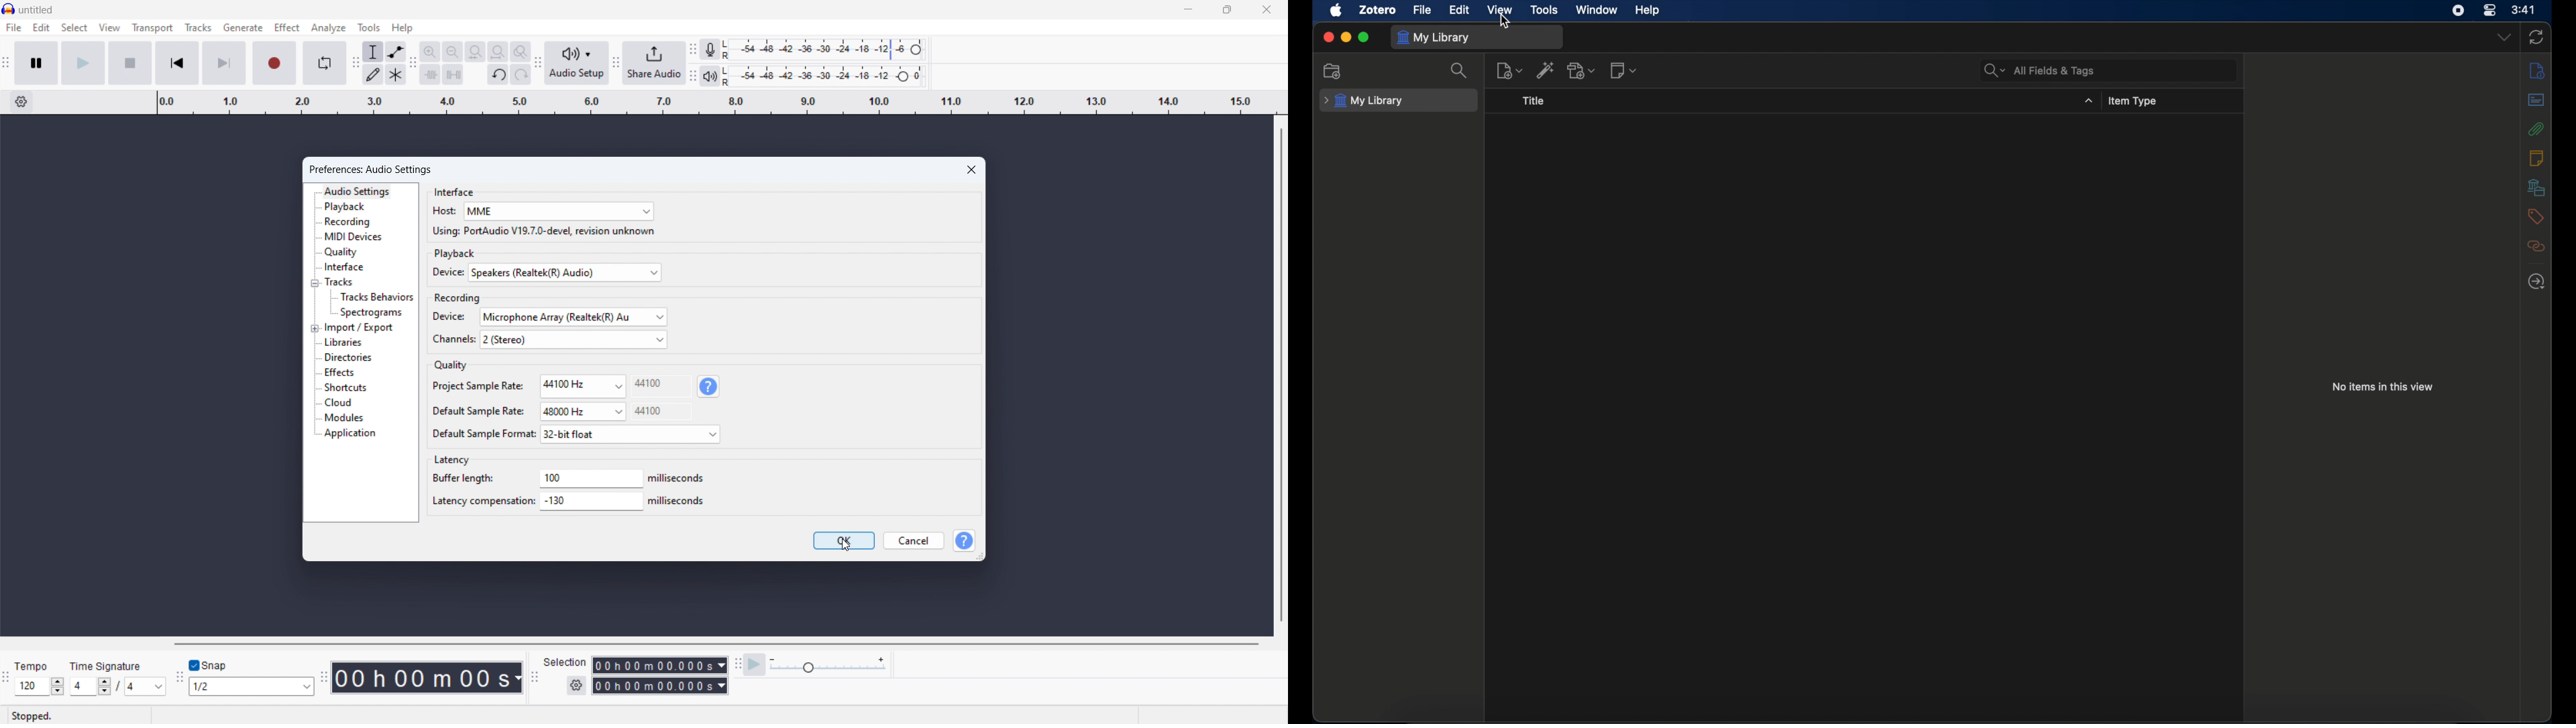 The height and width of the screenshot is (728, 2576). Describe the element at coordinates (567, 662) in the screenshot. I see `Selection` at that location.